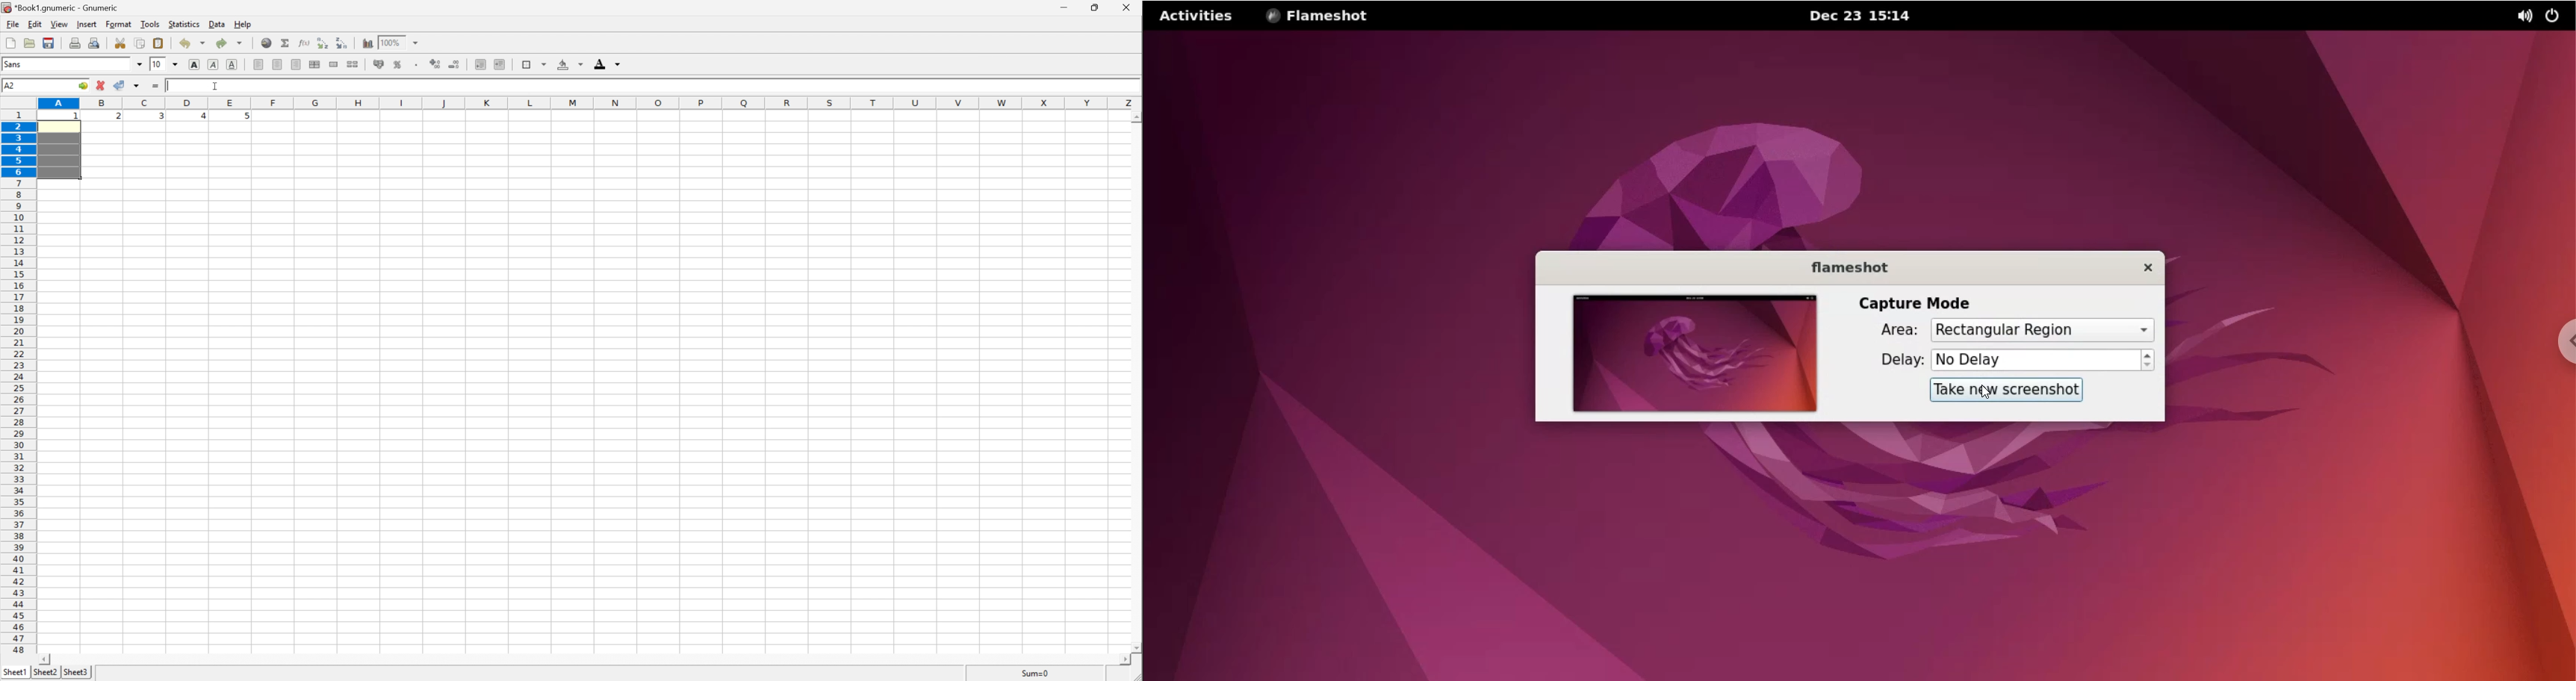 The width and height of the screenshot is (2576, 700). What do you see at coordinates (305, 44) in the screenshot?
I see `edit function in current cell` at bounding box center [305, 44].